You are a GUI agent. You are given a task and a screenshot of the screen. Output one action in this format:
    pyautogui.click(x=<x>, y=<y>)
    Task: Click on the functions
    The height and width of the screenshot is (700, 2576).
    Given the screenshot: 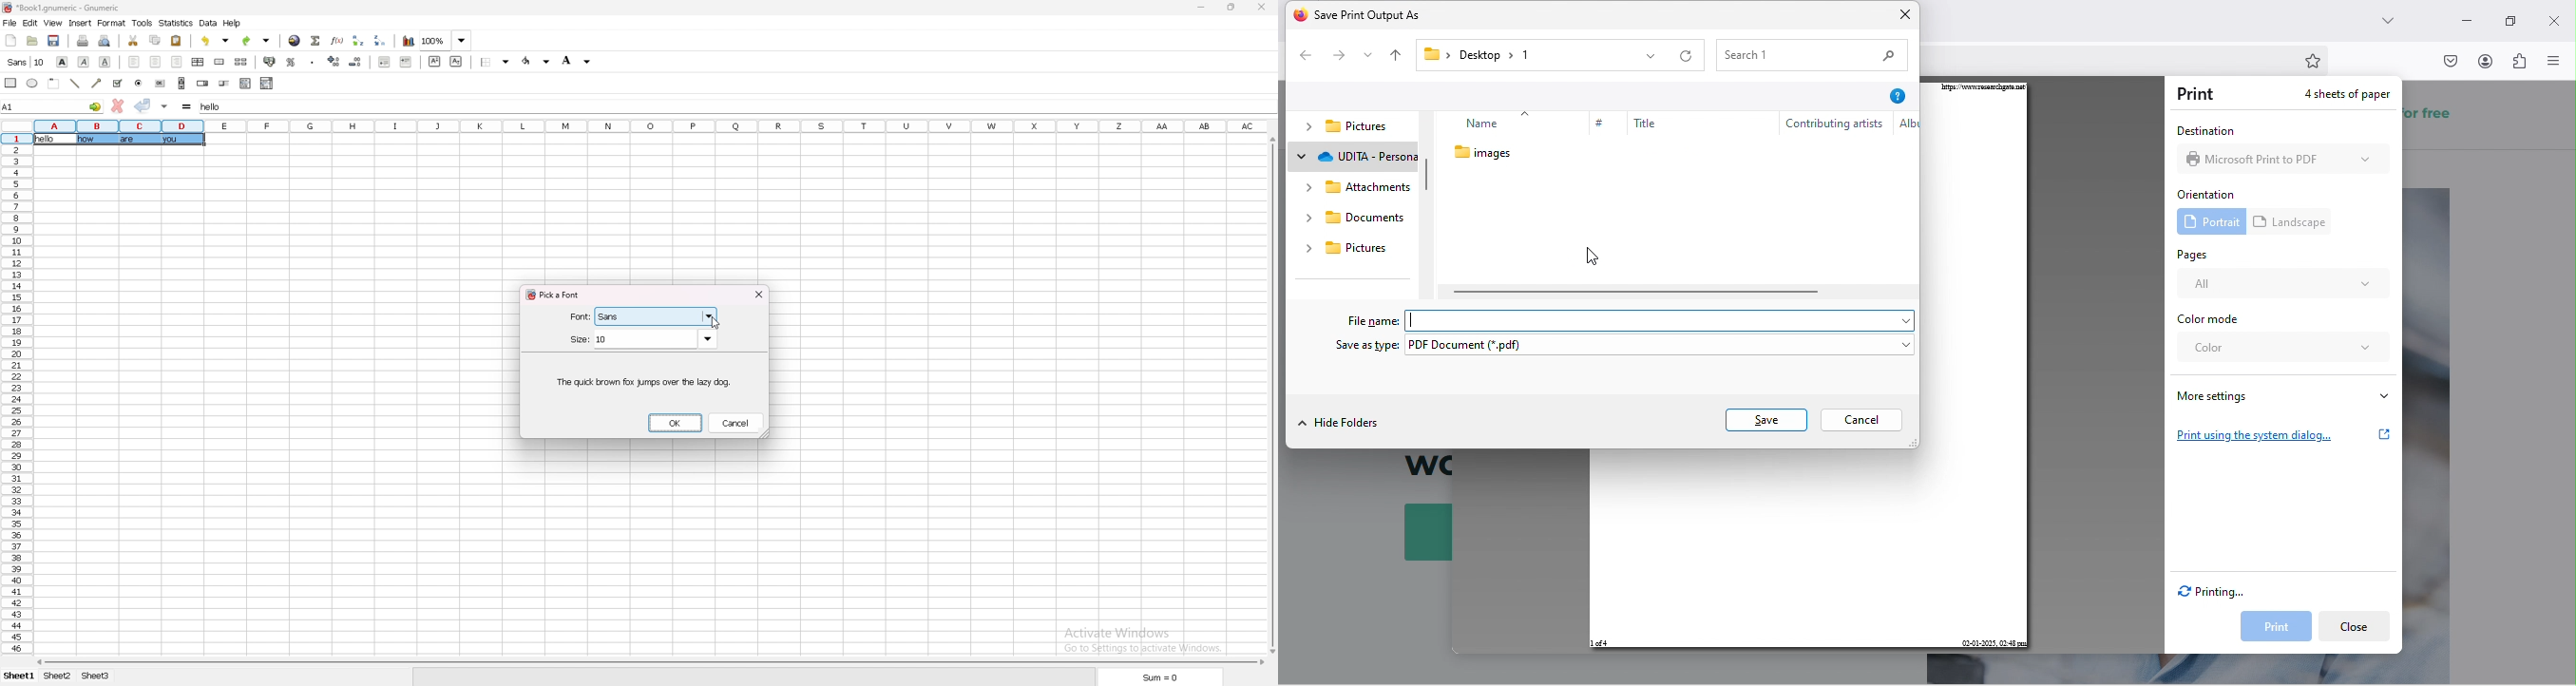 What is the action you would take?
    pyautogui.click(x=338, y=40)
    